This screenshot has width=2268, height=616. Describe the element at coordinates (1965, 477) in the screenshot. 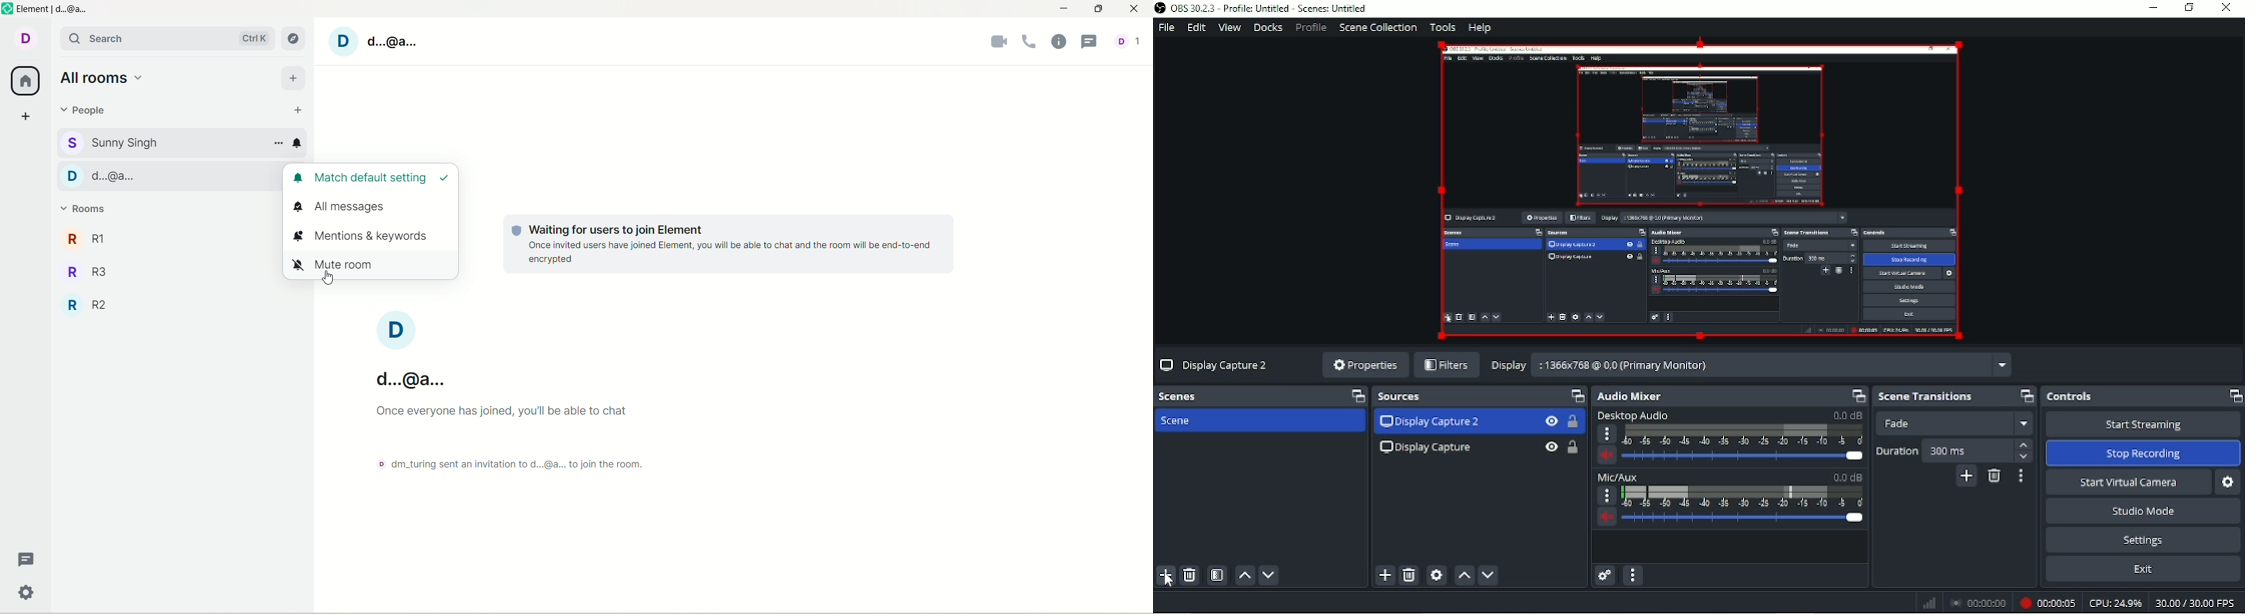

I see `Add configurable transition` at that location.